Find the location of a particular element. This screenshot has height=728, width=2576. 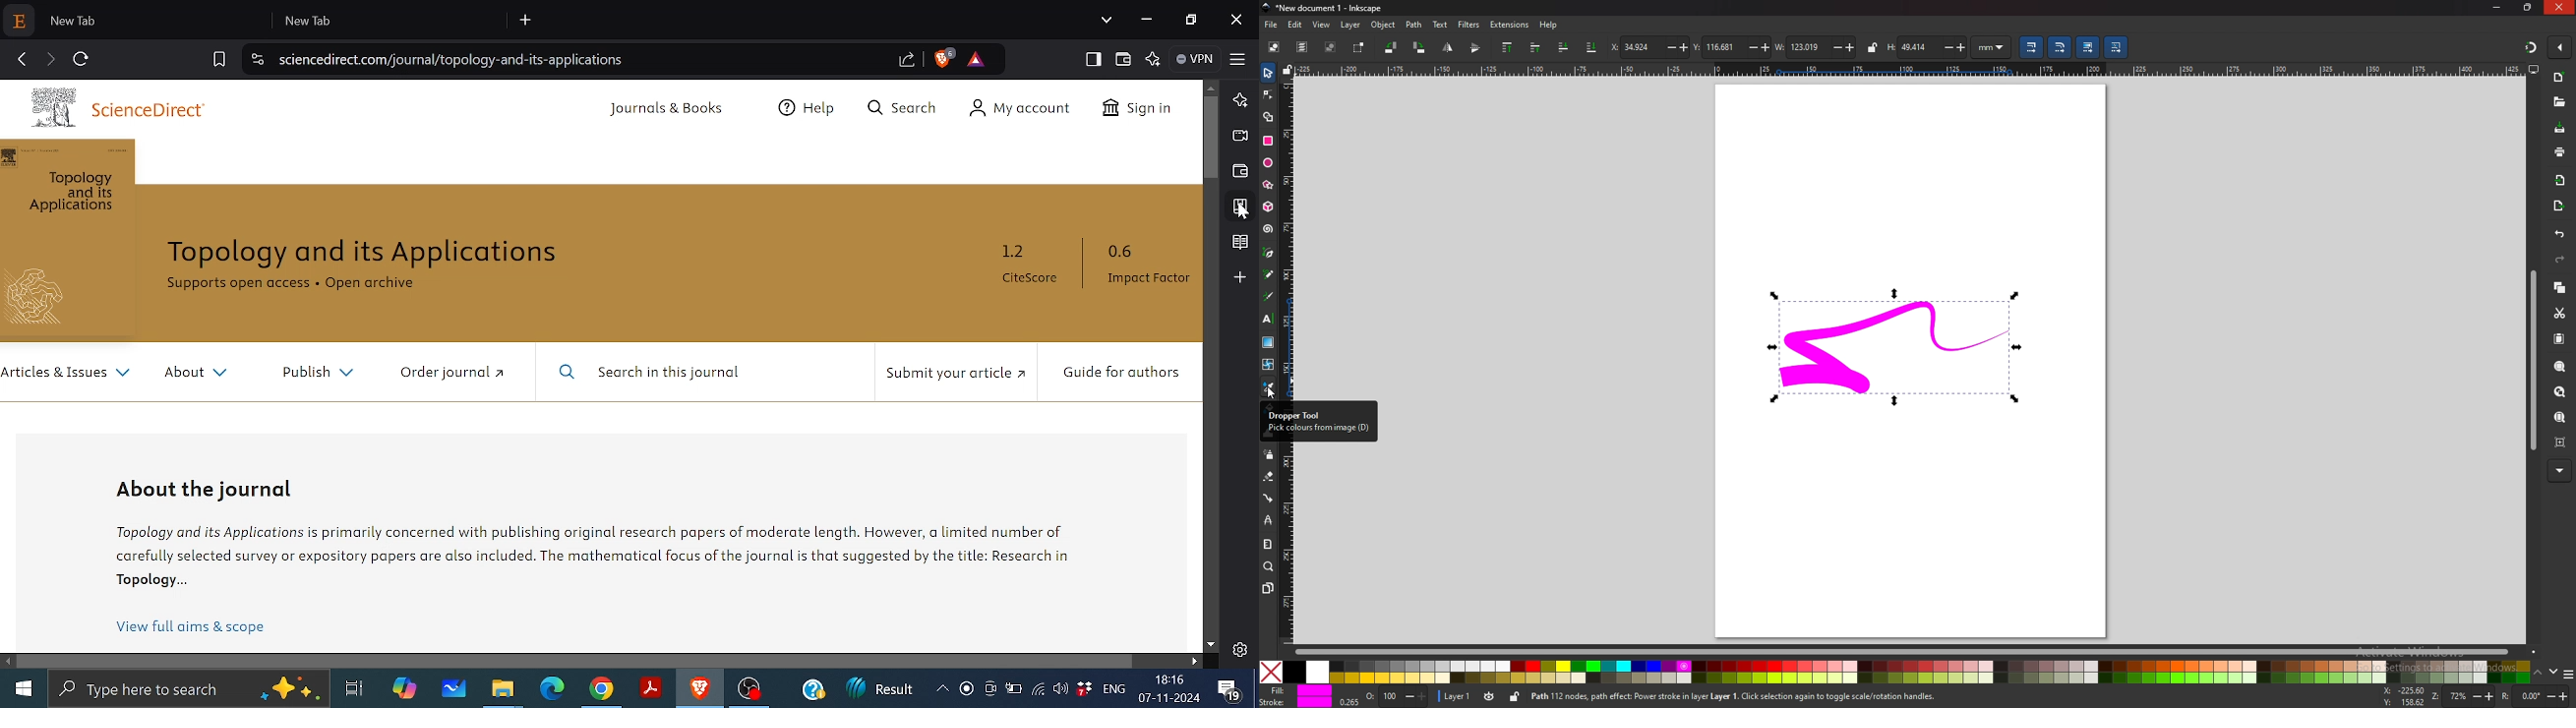

title is located at coordinates (1325, 9).